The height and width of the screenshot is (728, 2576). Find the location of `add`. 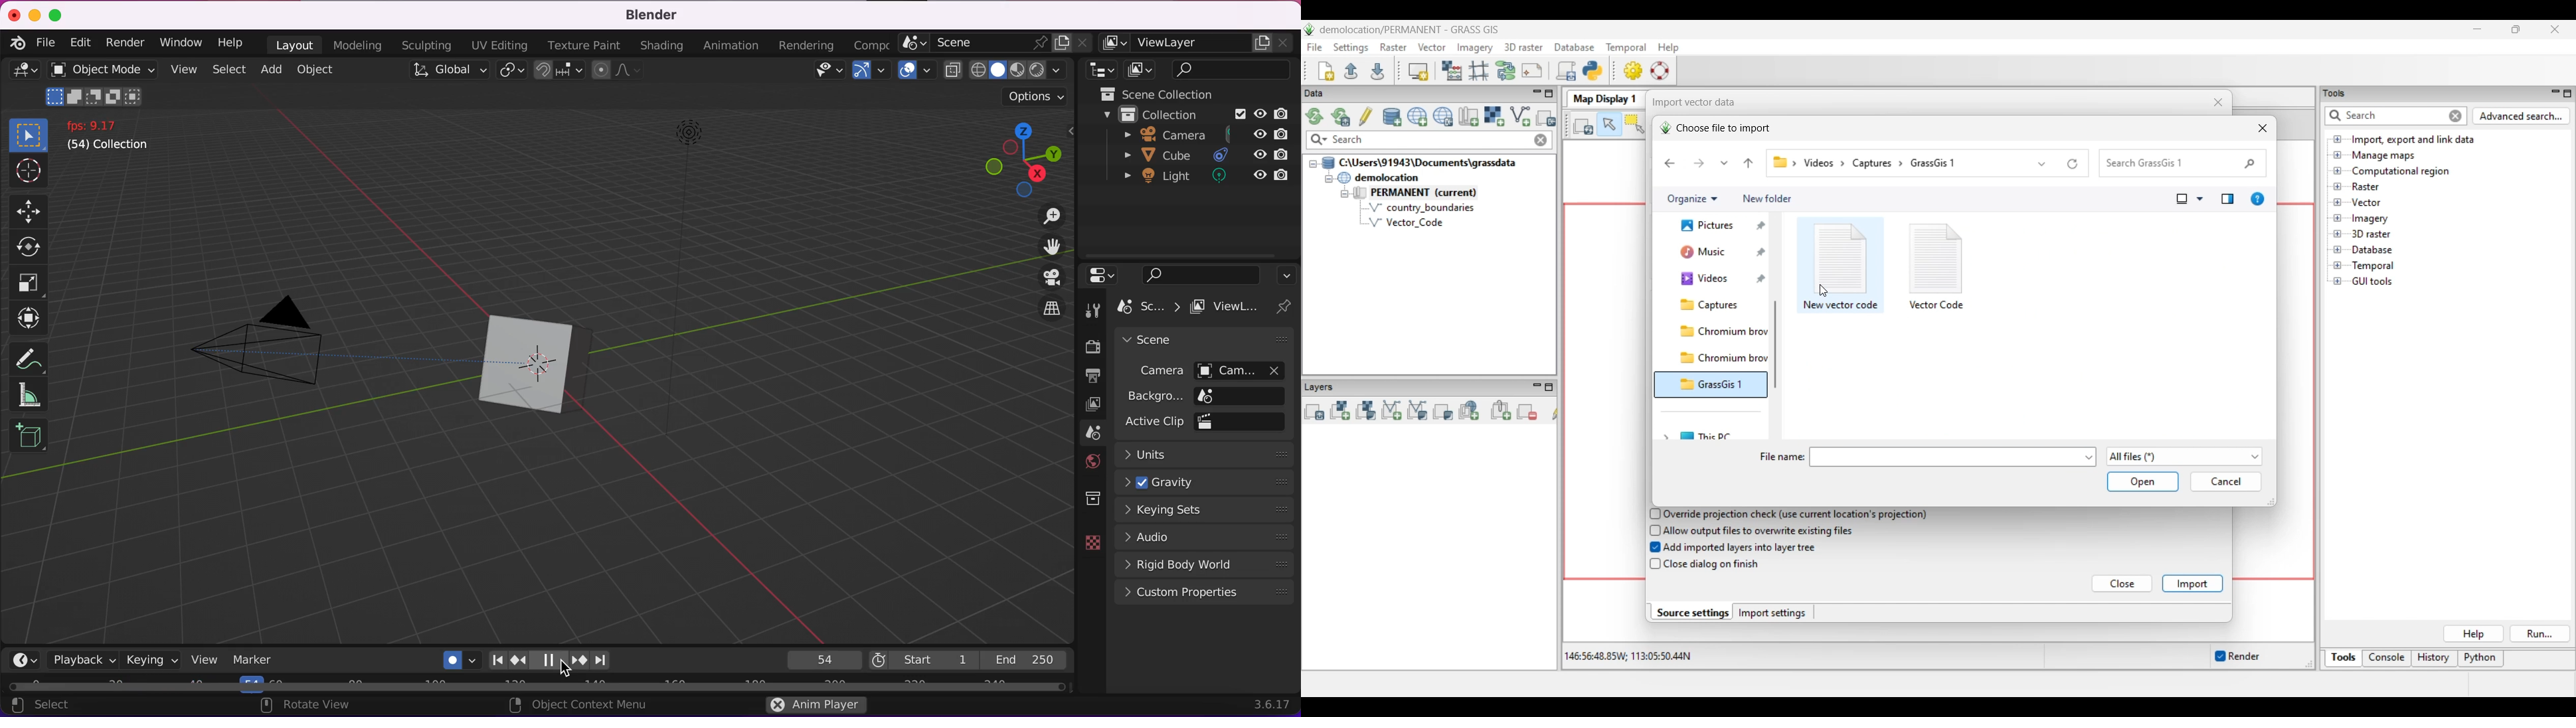

add is located at coordinates (269, 70).